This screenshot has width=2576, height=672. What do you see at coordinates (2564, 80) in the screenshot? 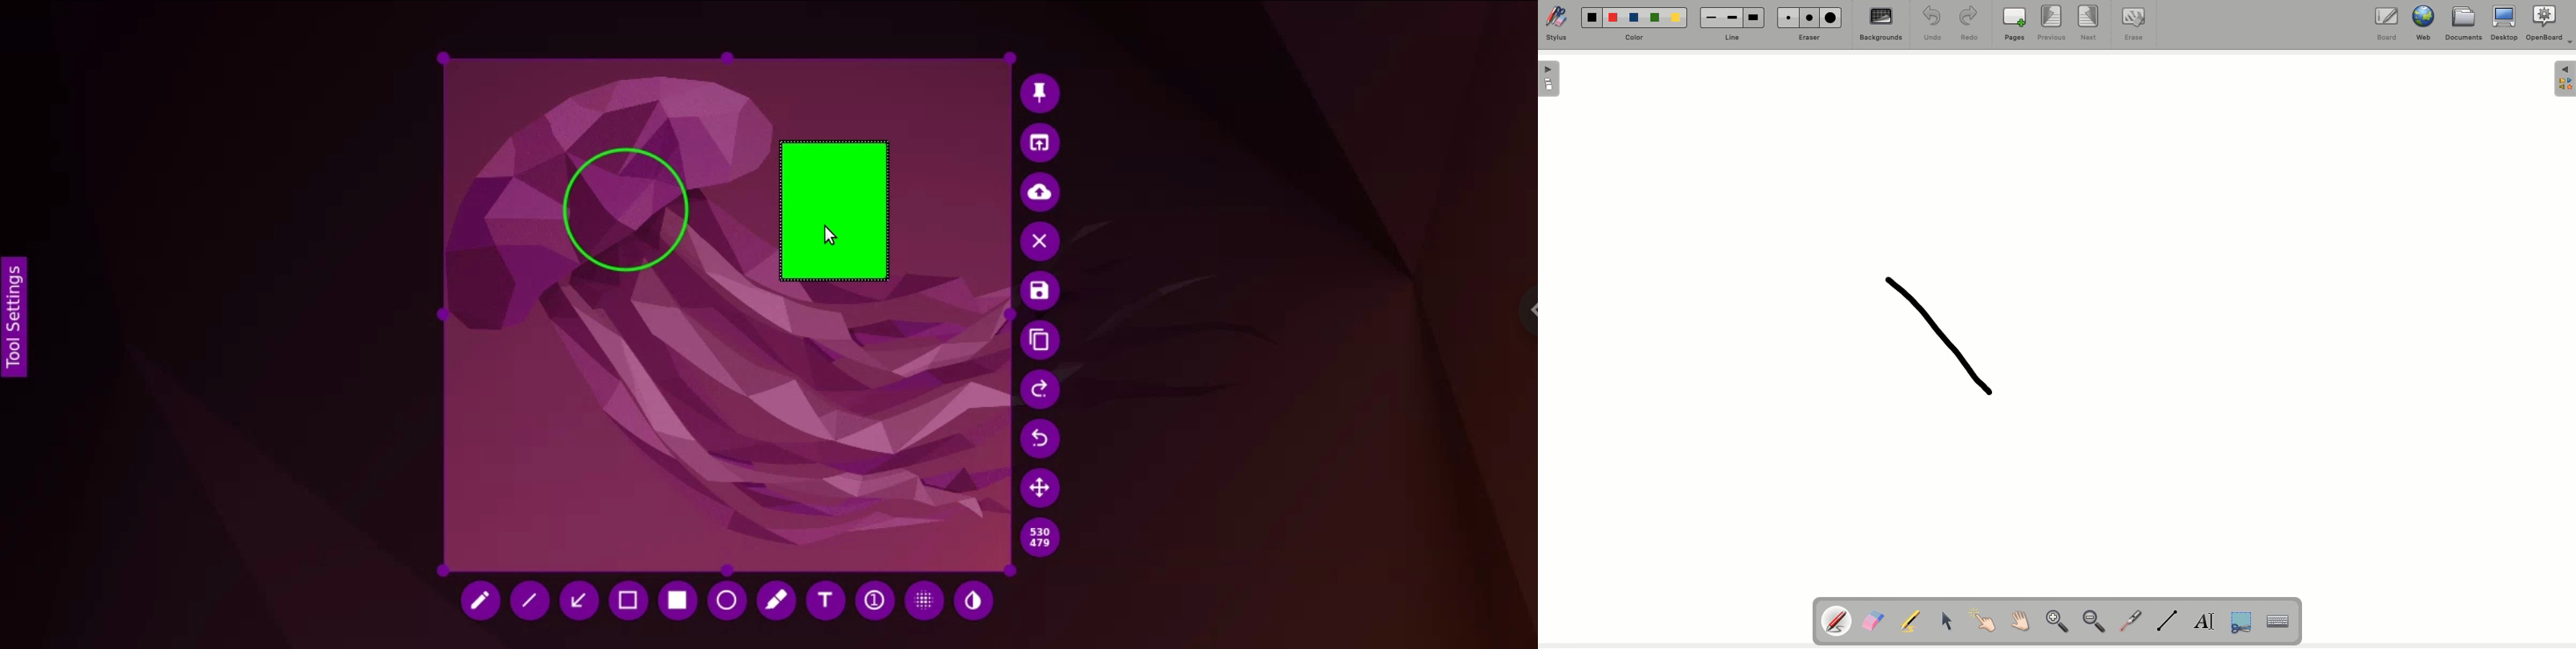
I see `Menu` at bounding box center [2564, 80].